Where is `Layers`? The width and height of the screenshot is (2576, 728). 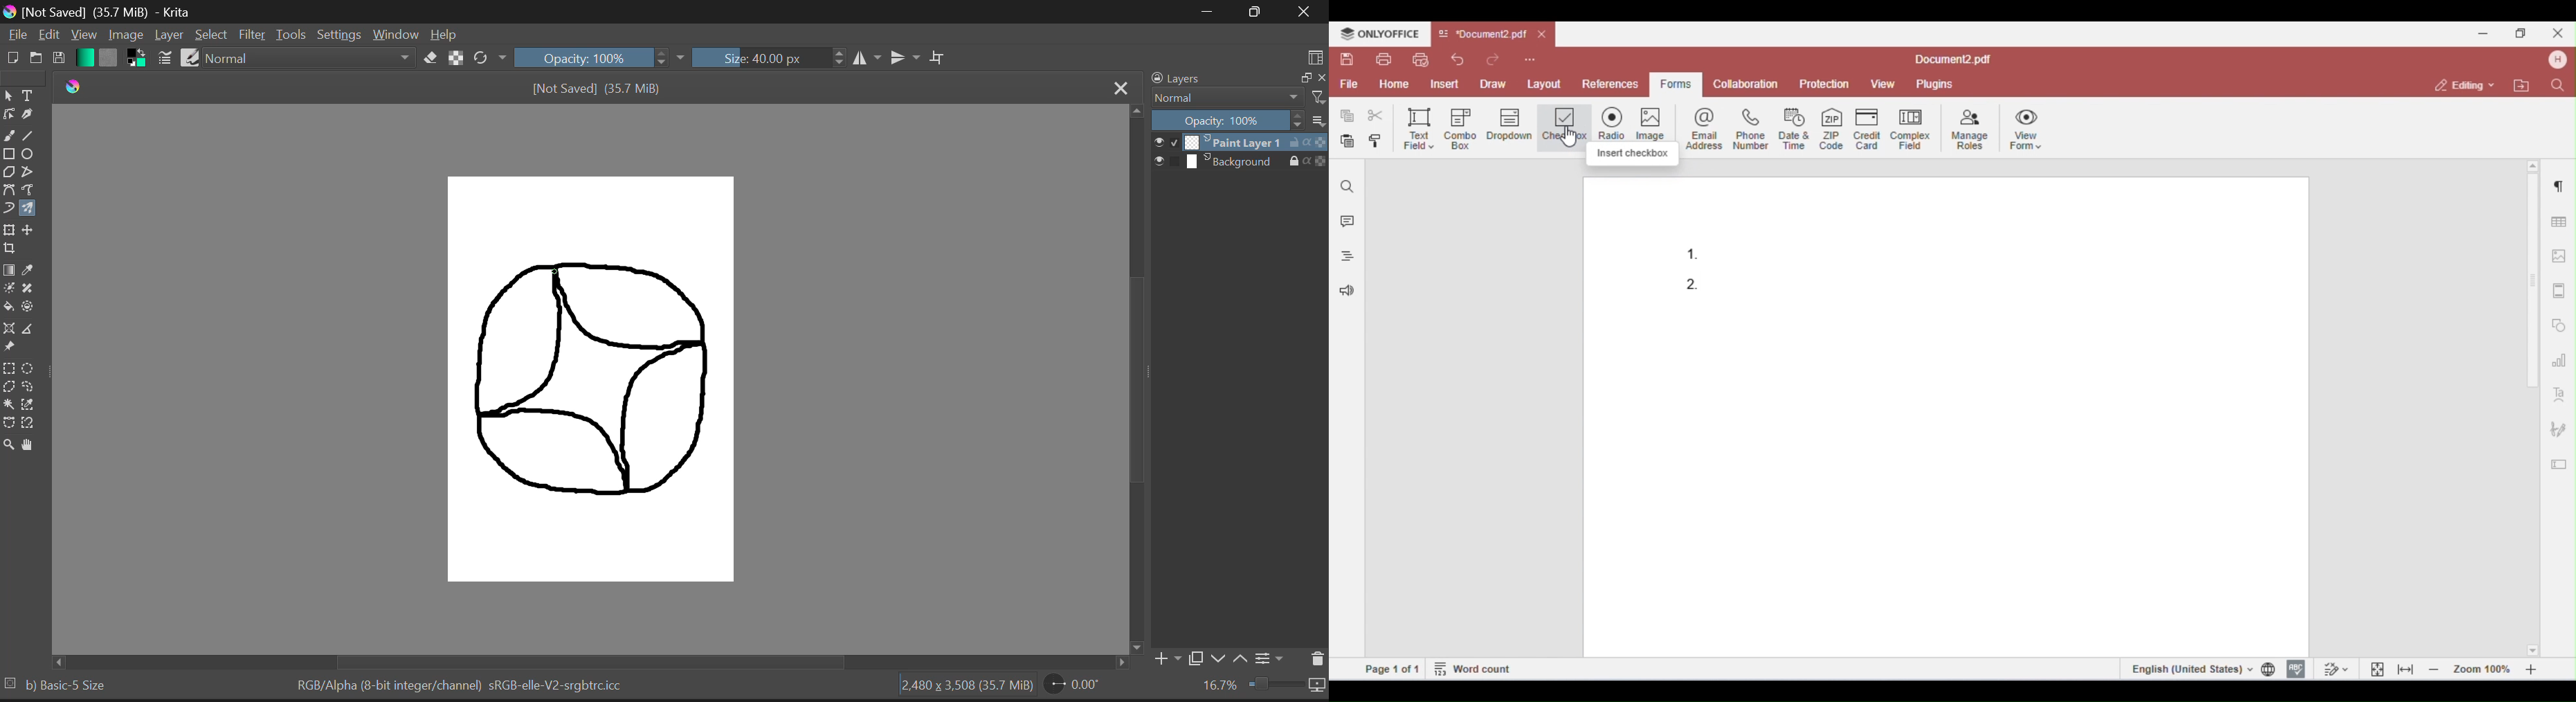 Layers is located at coordinates (1219, 78).